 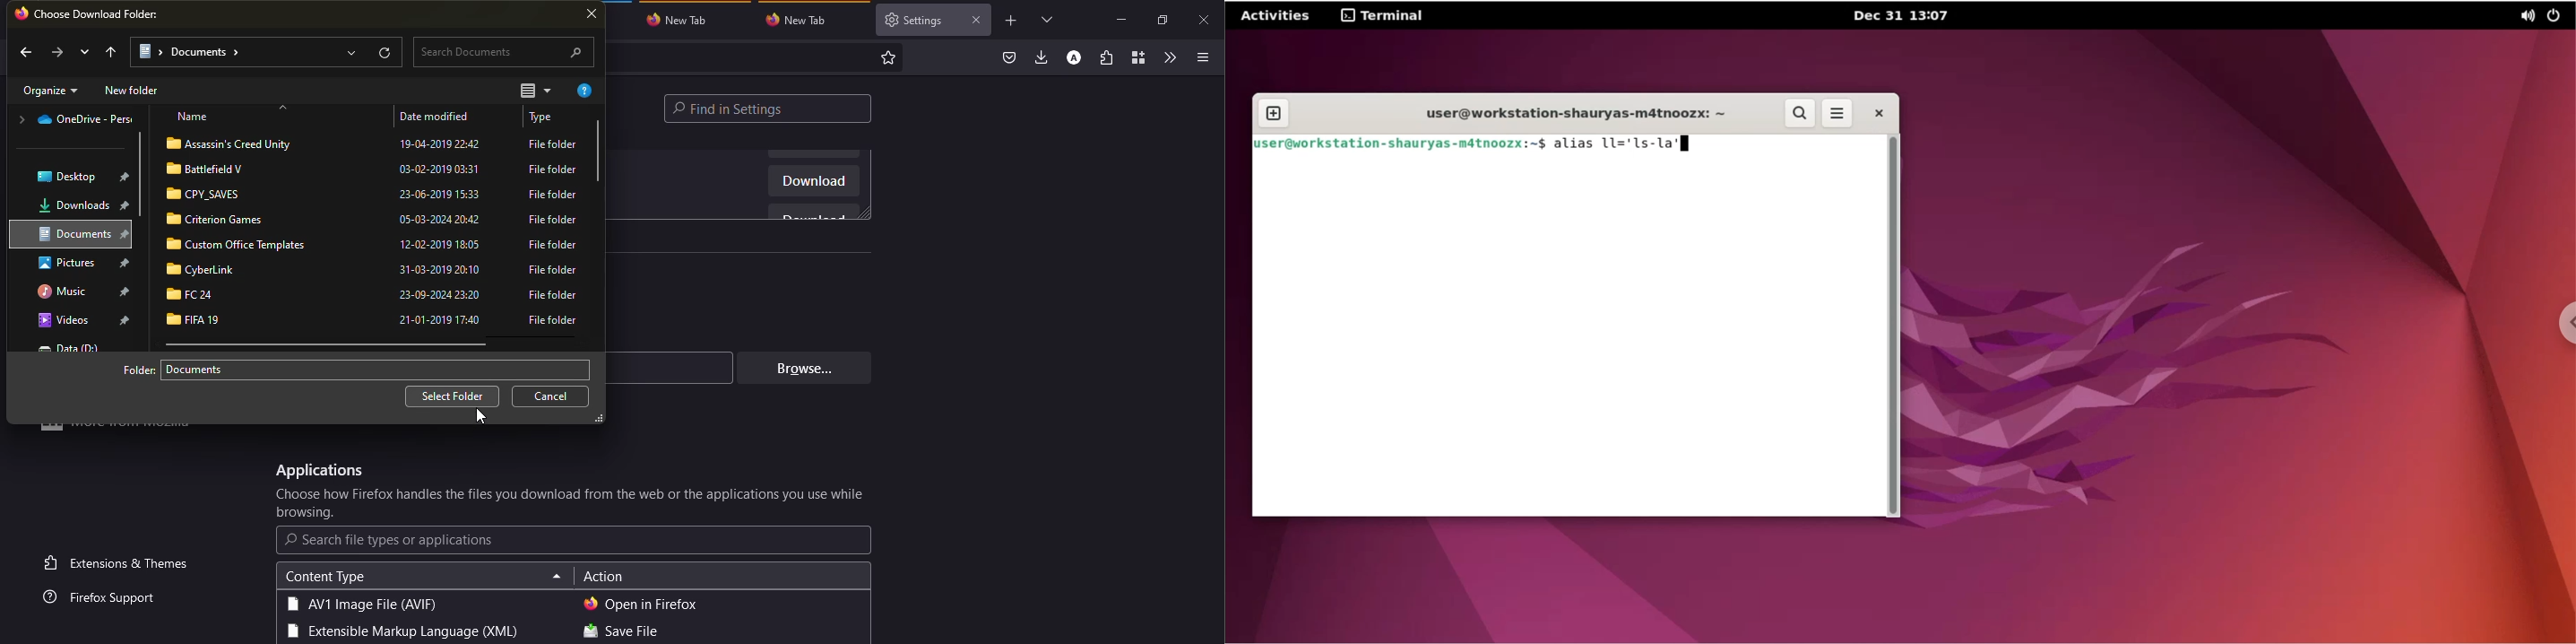 I want to click on sort, so click(x=557, y=578).